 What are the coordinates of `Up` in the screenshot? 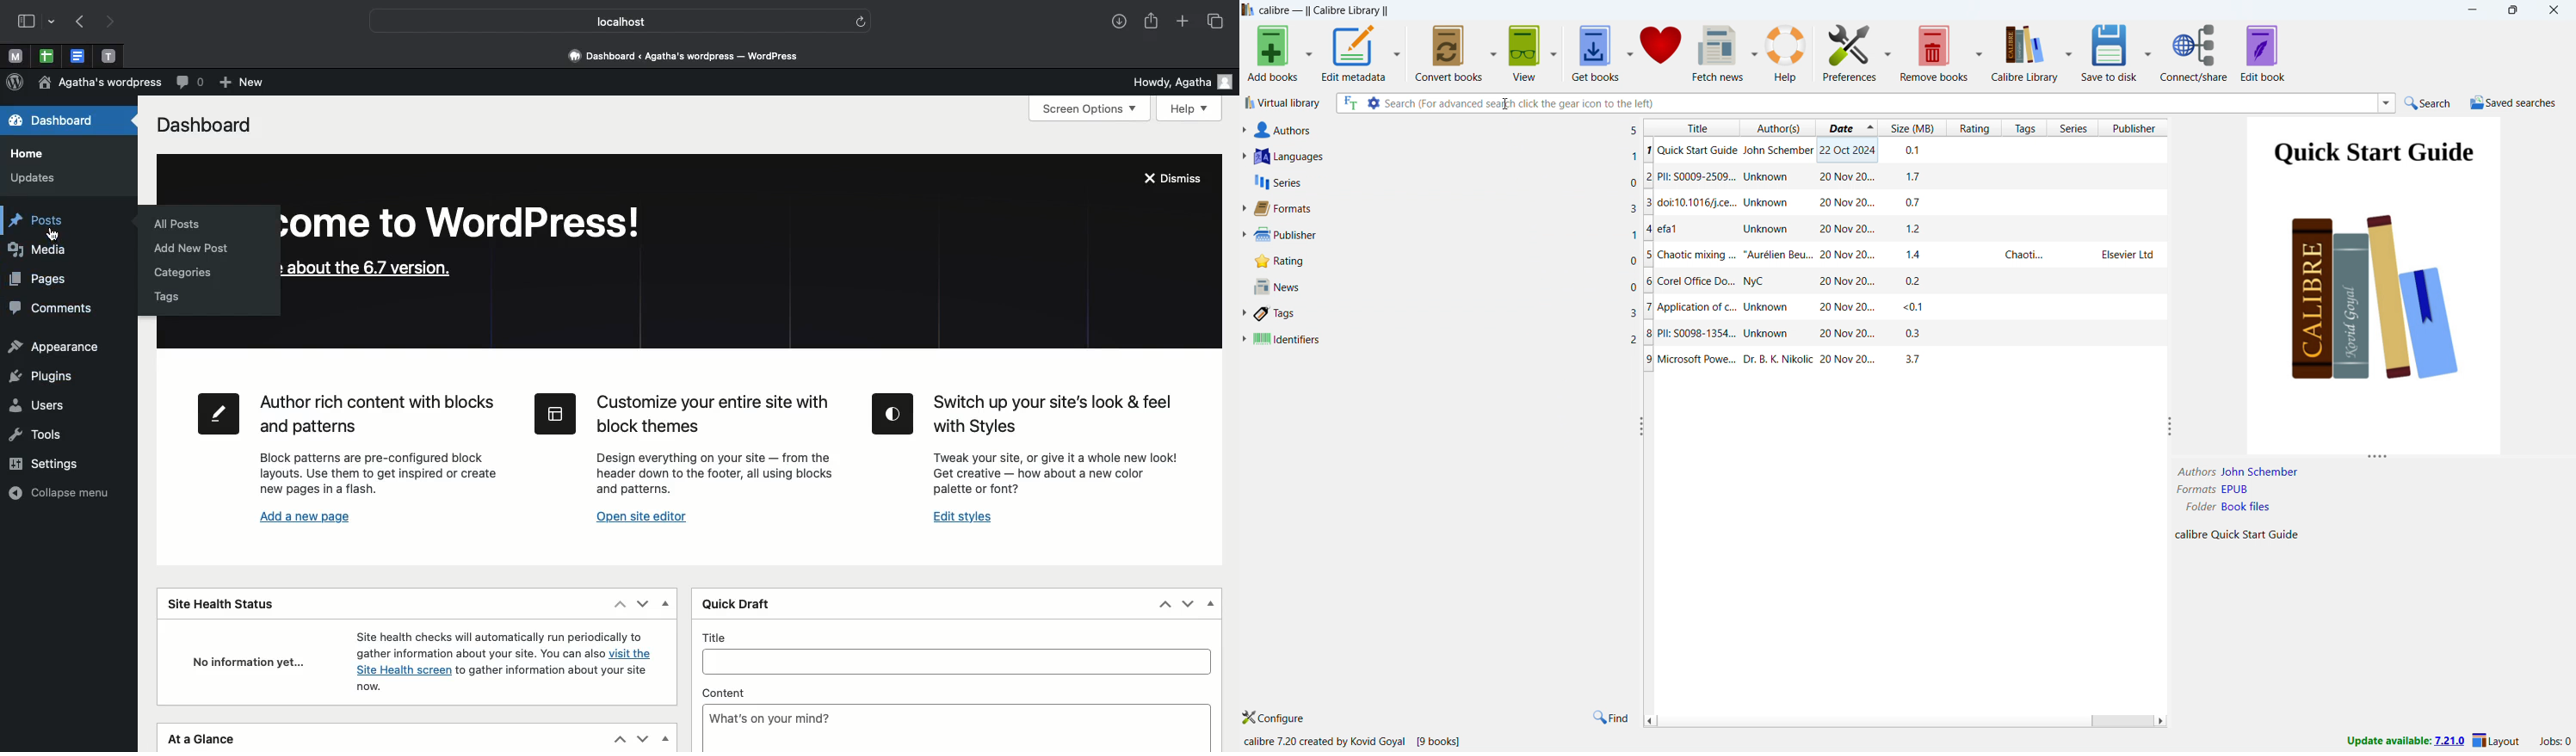 It's located at (617, 604).